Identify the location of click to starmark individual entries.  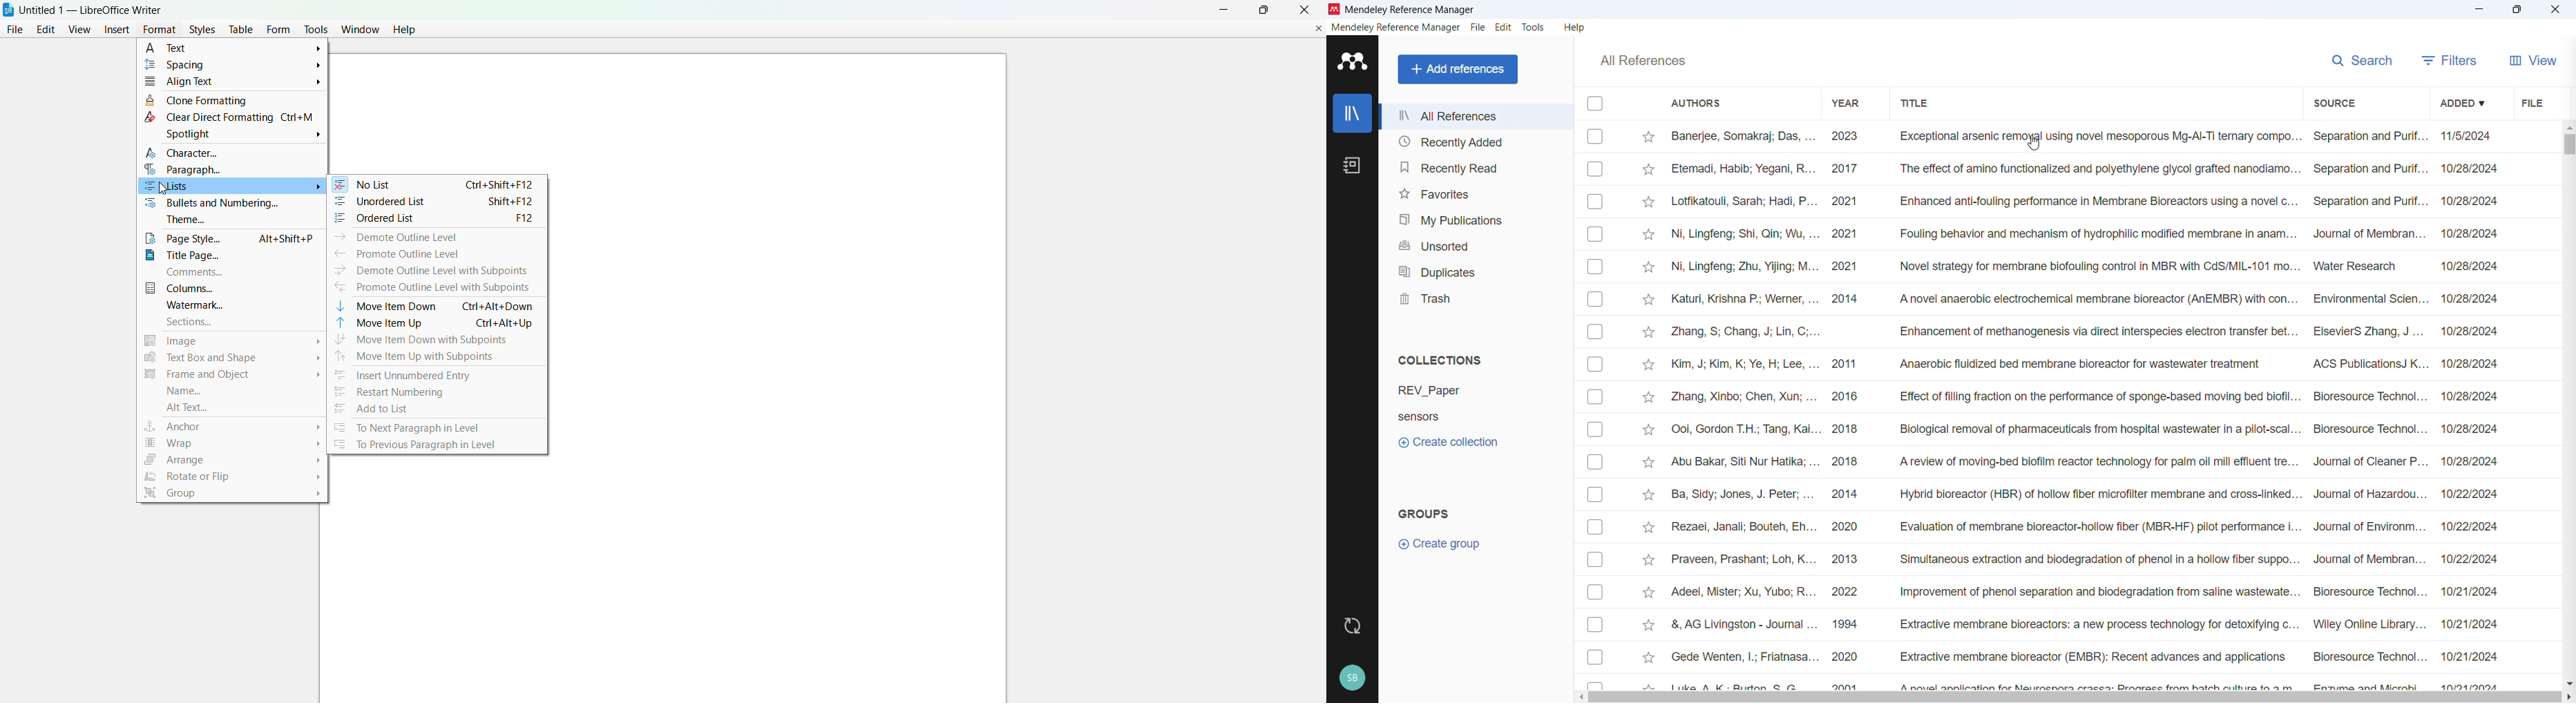
(1649, 462).